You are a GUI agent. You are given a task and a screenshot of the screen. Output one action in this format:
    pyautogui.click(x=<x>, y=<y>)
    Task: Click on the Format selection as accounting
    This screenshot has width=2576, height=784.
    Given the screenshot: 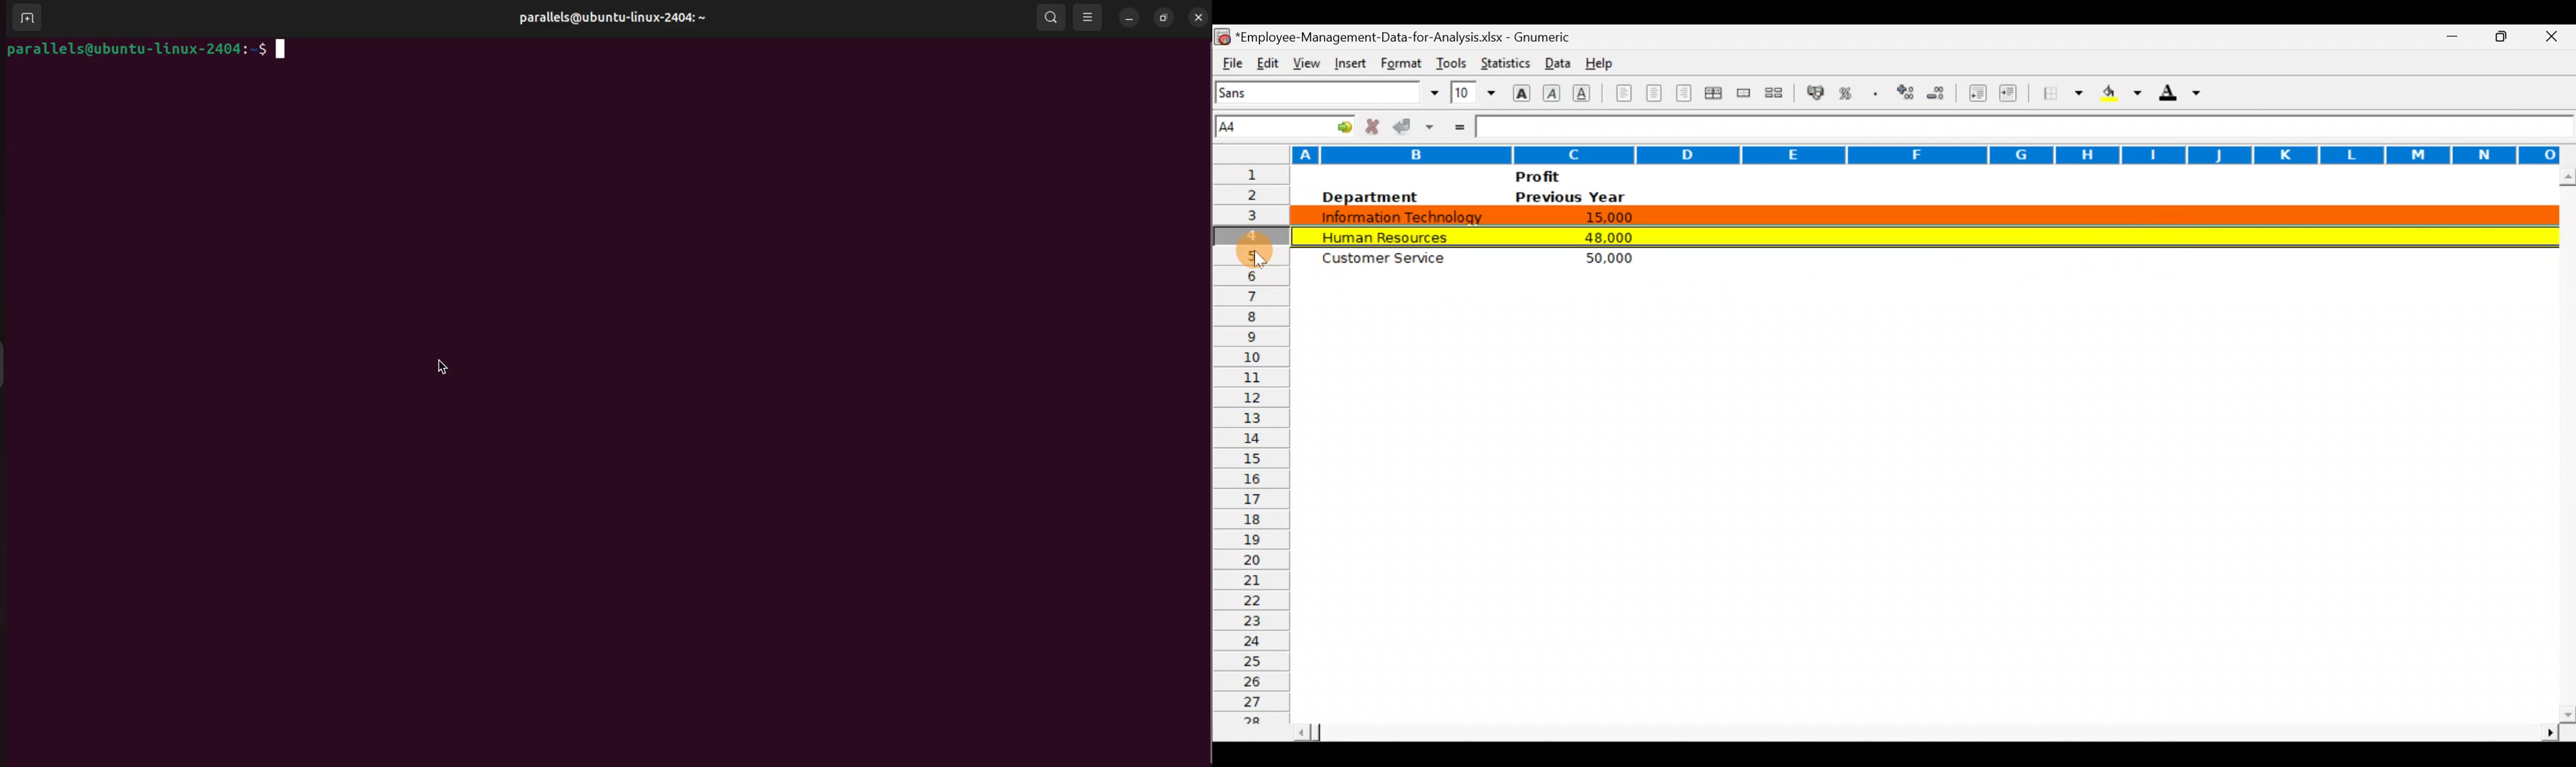 What is the action you would take?
    pyautogui.click(x=1816, y=91)
    